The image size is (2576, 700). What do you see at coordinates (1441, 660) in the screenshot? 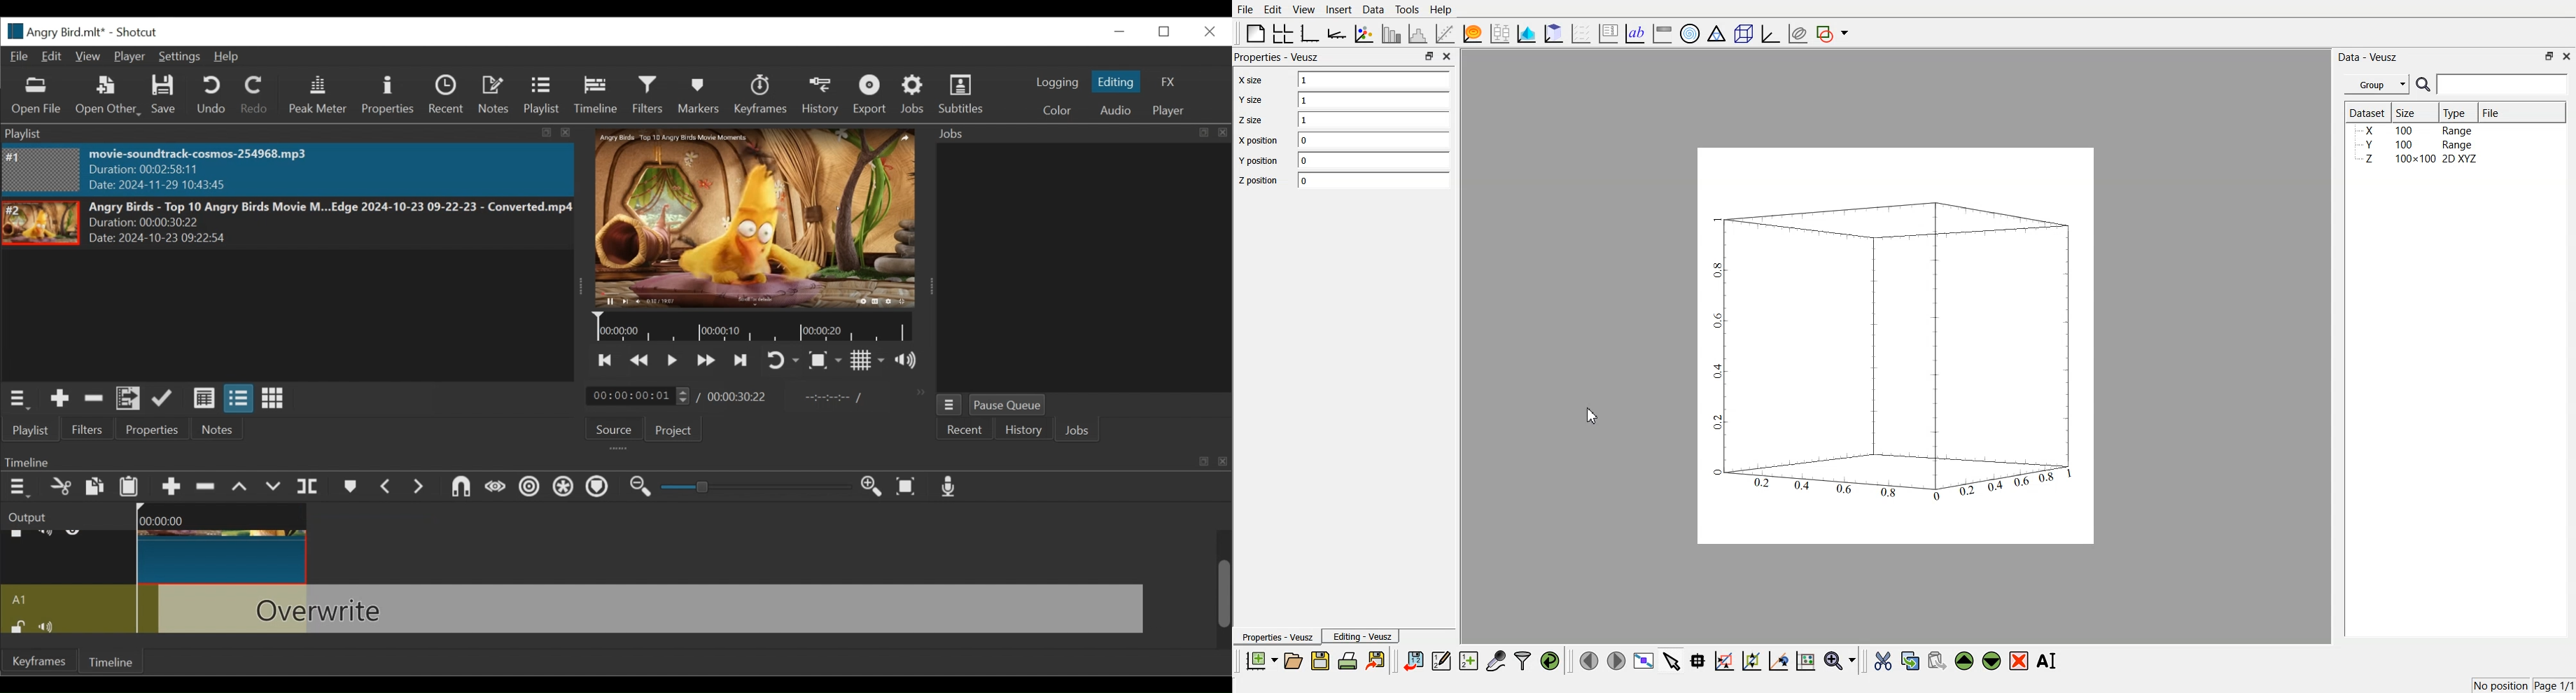
I see `Edit and enter new dataset` at bounding box center [1441, 660].